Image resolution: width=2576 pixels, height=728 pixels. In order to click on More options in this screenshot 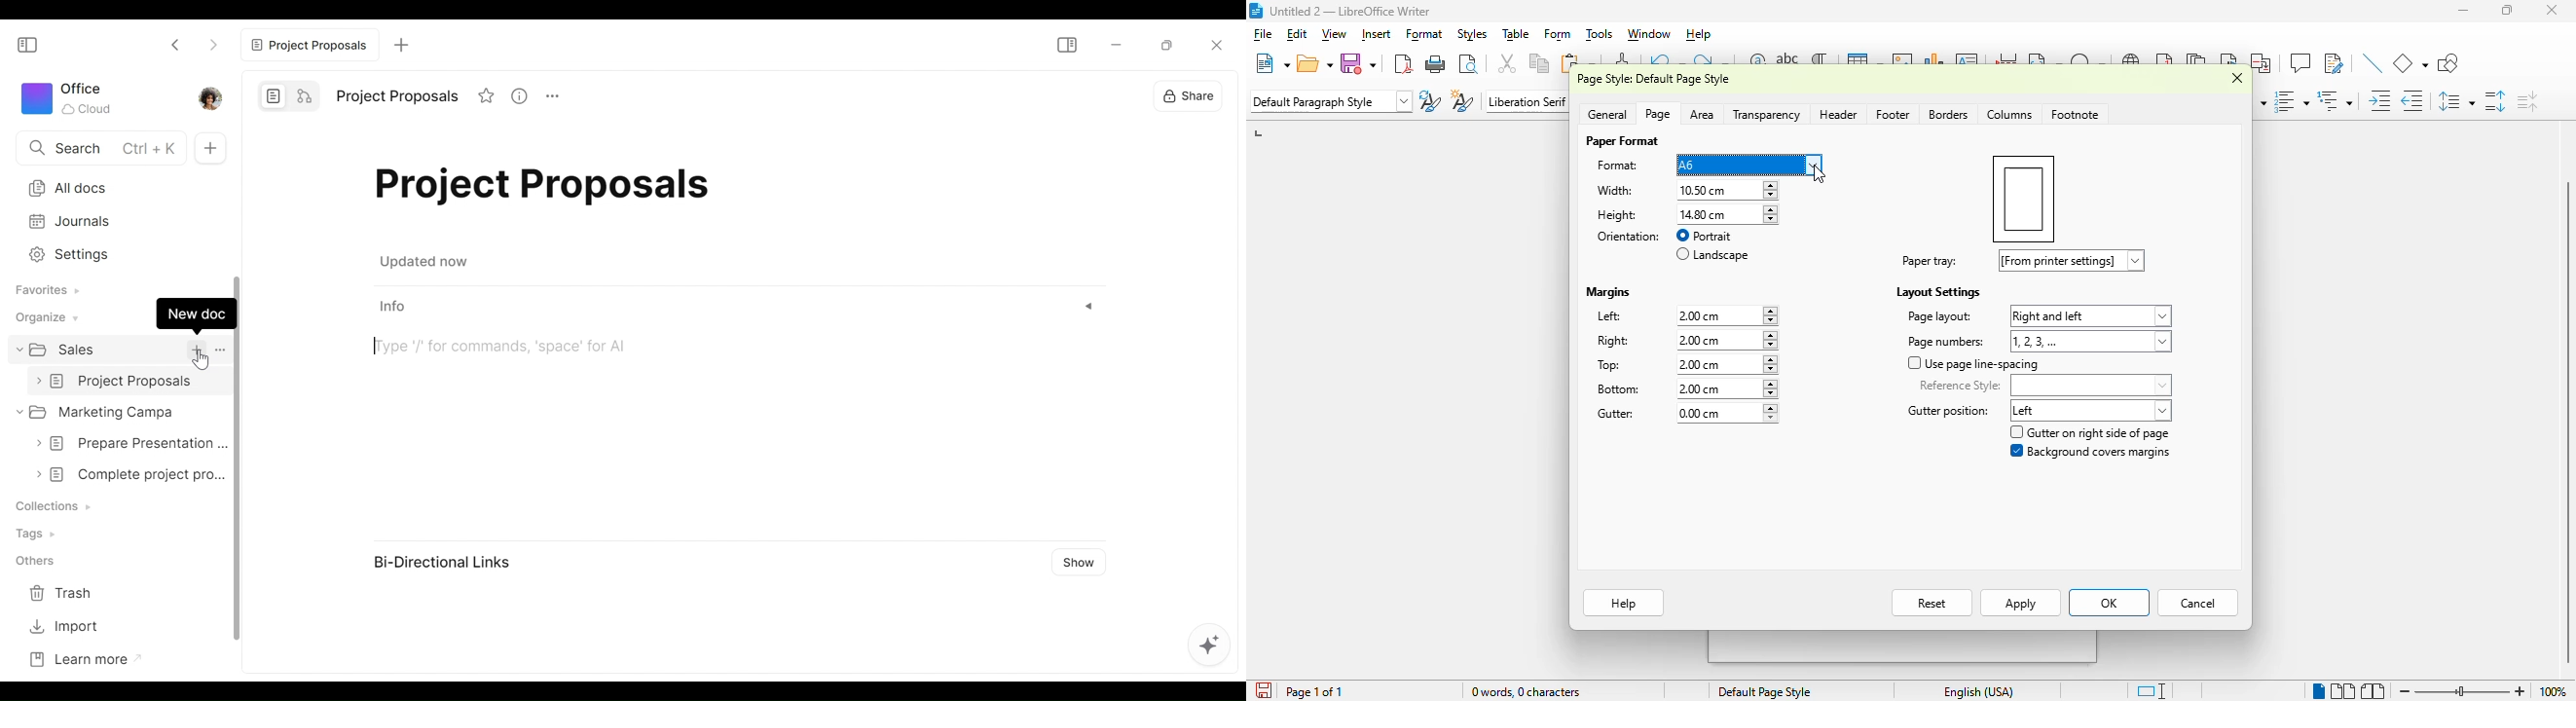, I will do `click(220, 349)`.